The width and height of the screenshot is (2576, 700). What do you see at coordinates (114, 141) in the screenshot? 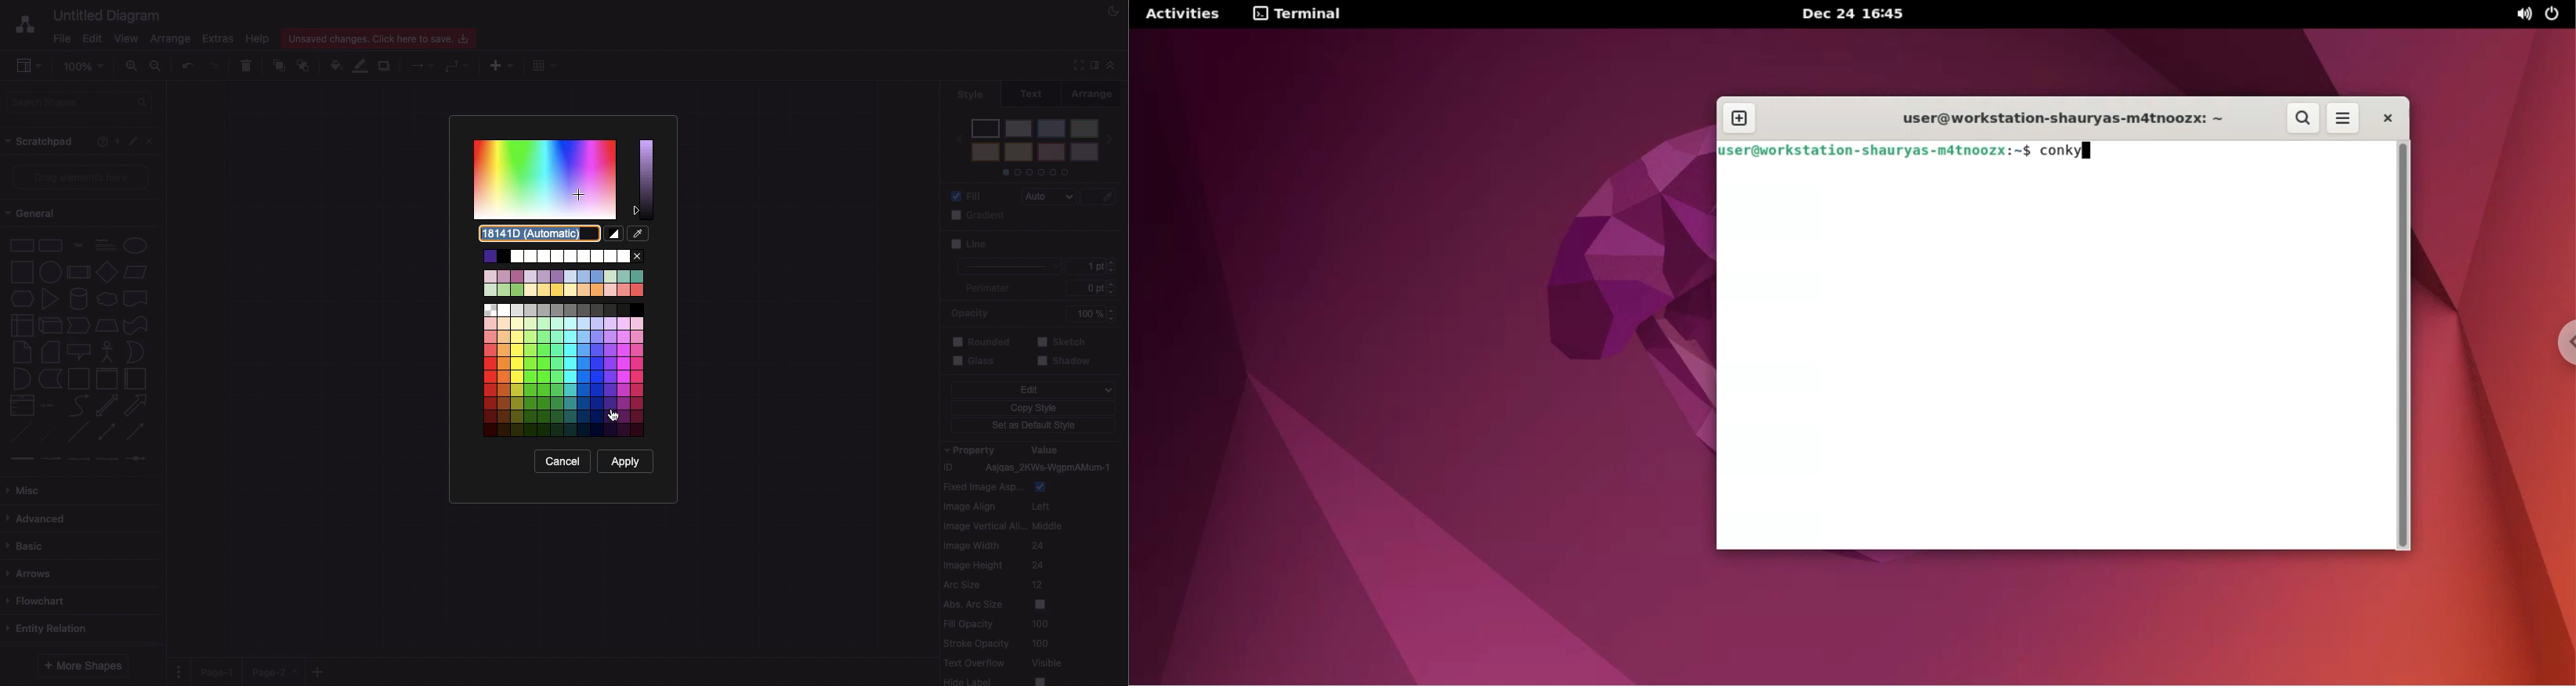
I see `Add` at bounding box center [114, 141].